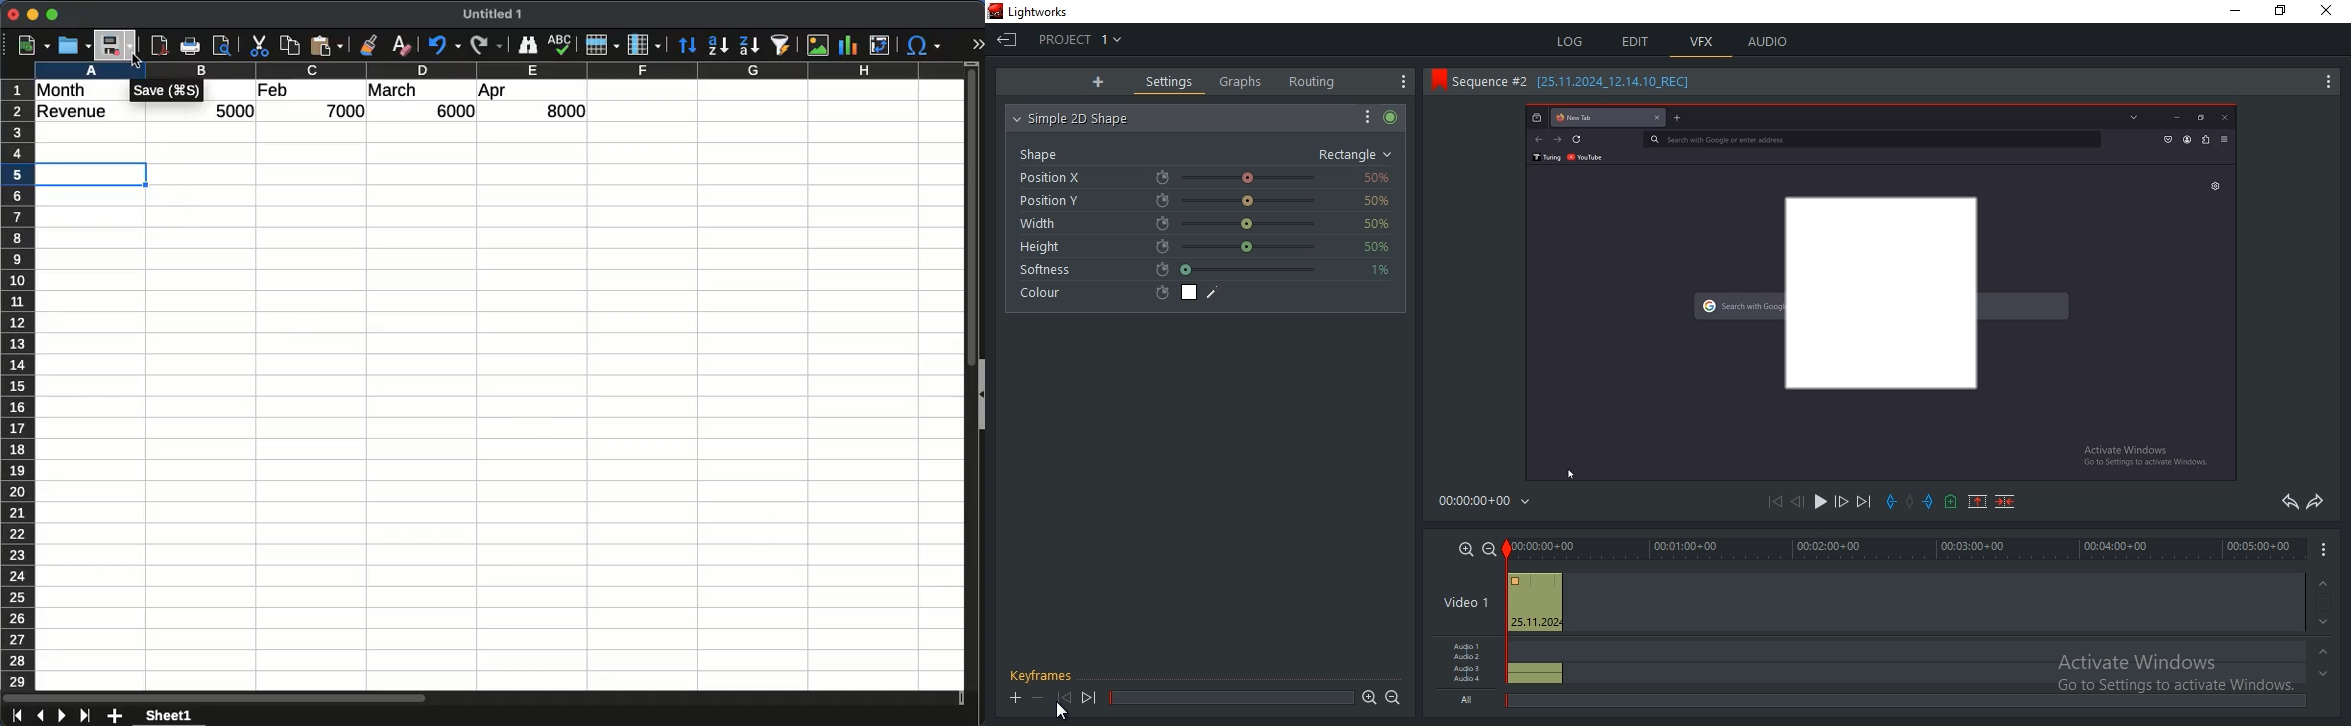 The image size is (2352, 728). What do you see at coordinates (781, 45) in the screenshot?
I see `autofilter` at bounding box center [781, 45].